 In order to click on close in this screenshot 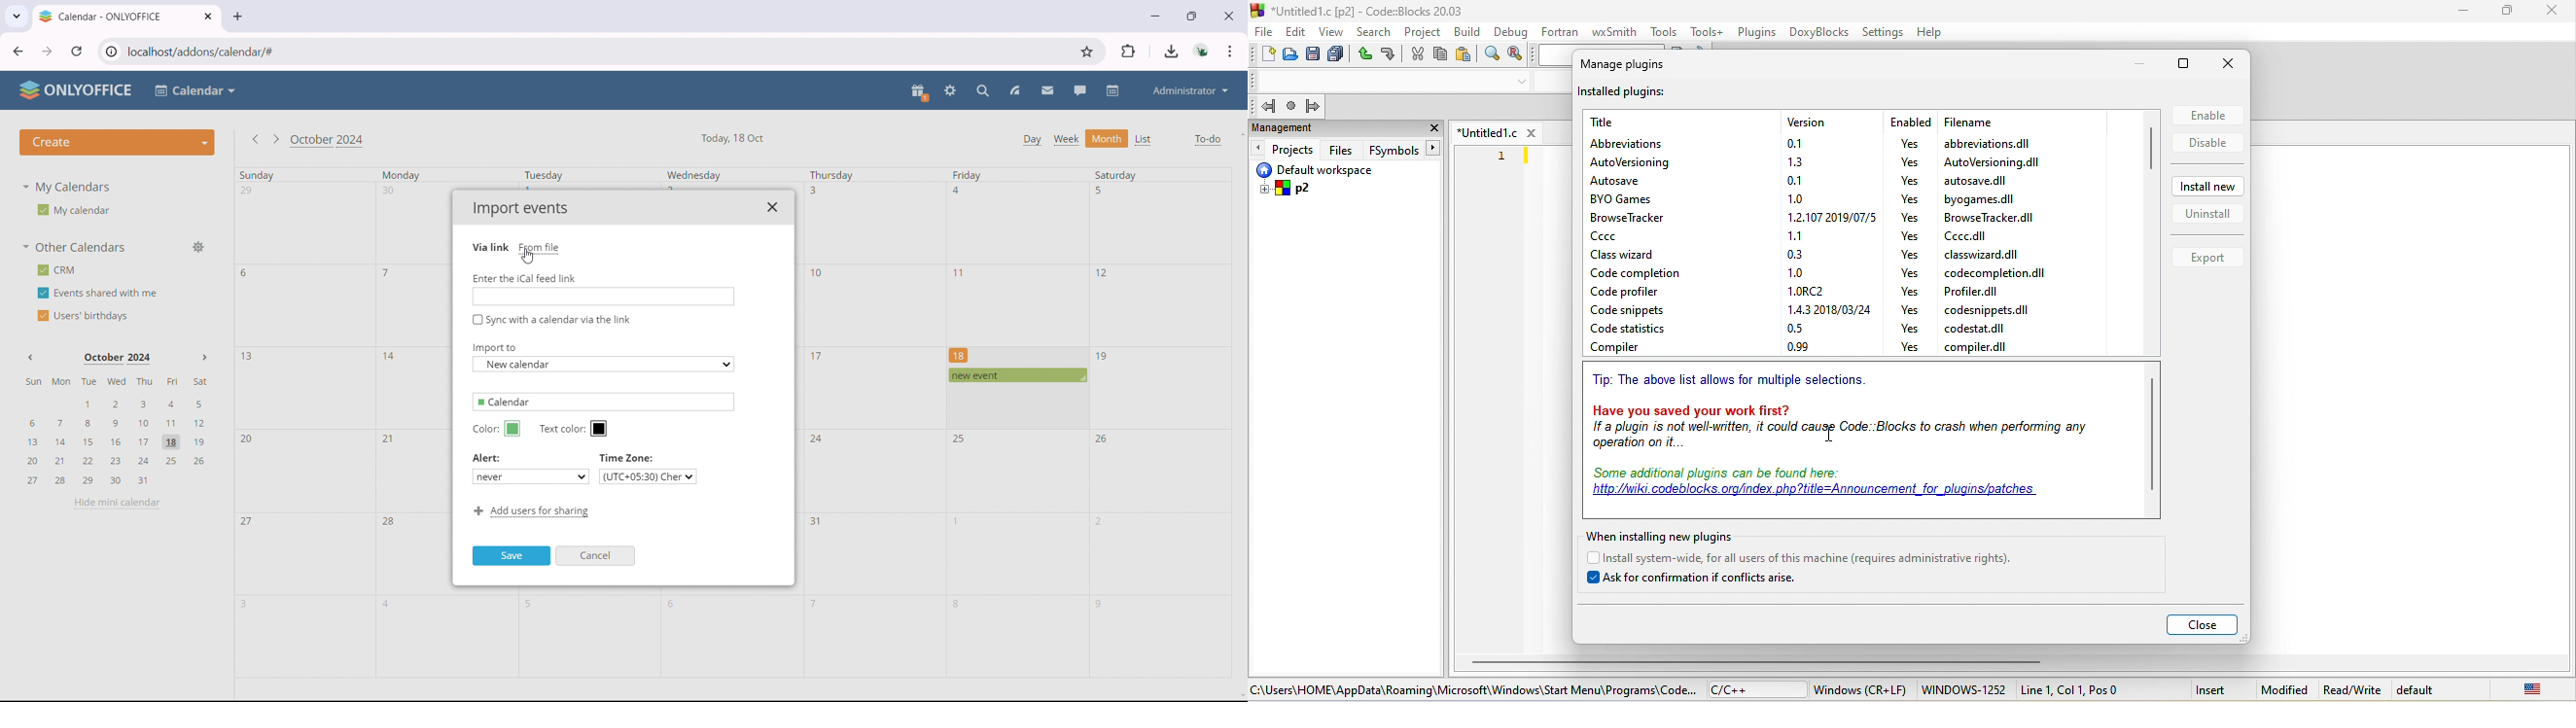, I will do `click(2554, 11)`.